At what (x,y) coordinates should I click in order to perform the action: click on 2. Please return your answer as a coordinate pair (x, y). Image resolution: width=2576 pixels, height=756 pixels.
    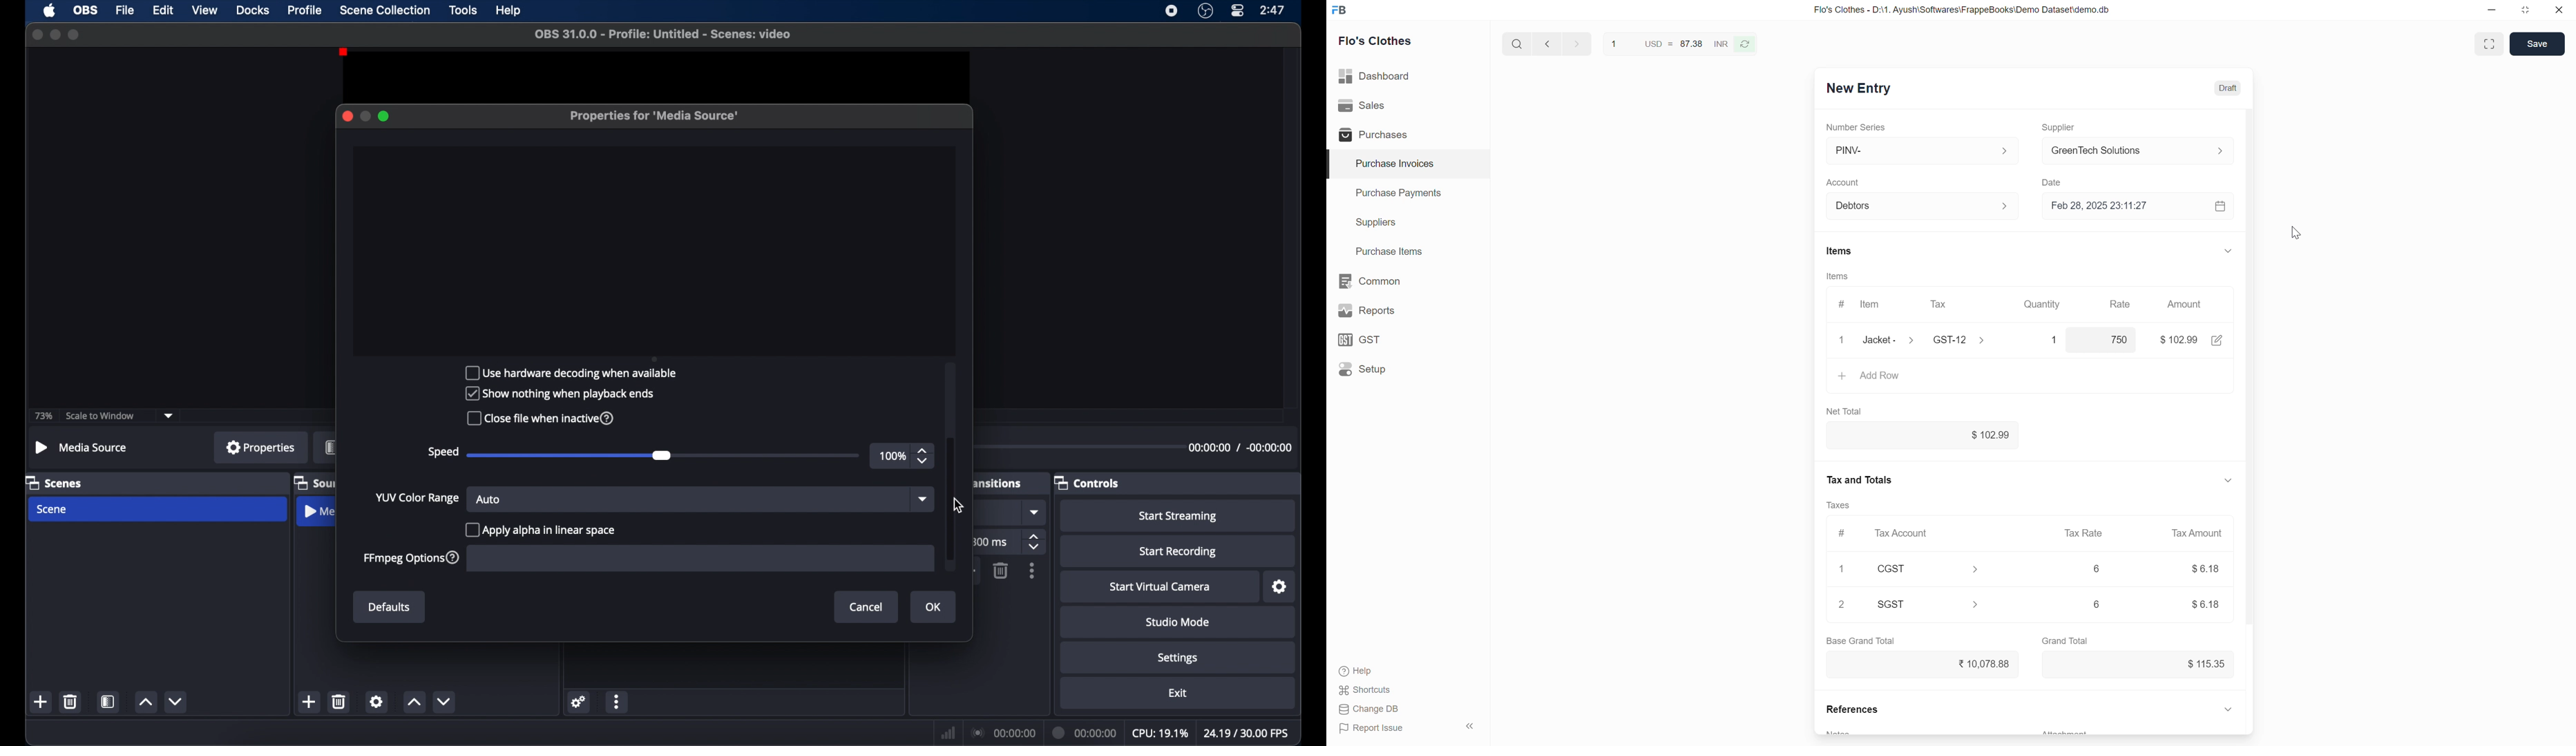
    Looking at the image, I should click on (1841, 604).